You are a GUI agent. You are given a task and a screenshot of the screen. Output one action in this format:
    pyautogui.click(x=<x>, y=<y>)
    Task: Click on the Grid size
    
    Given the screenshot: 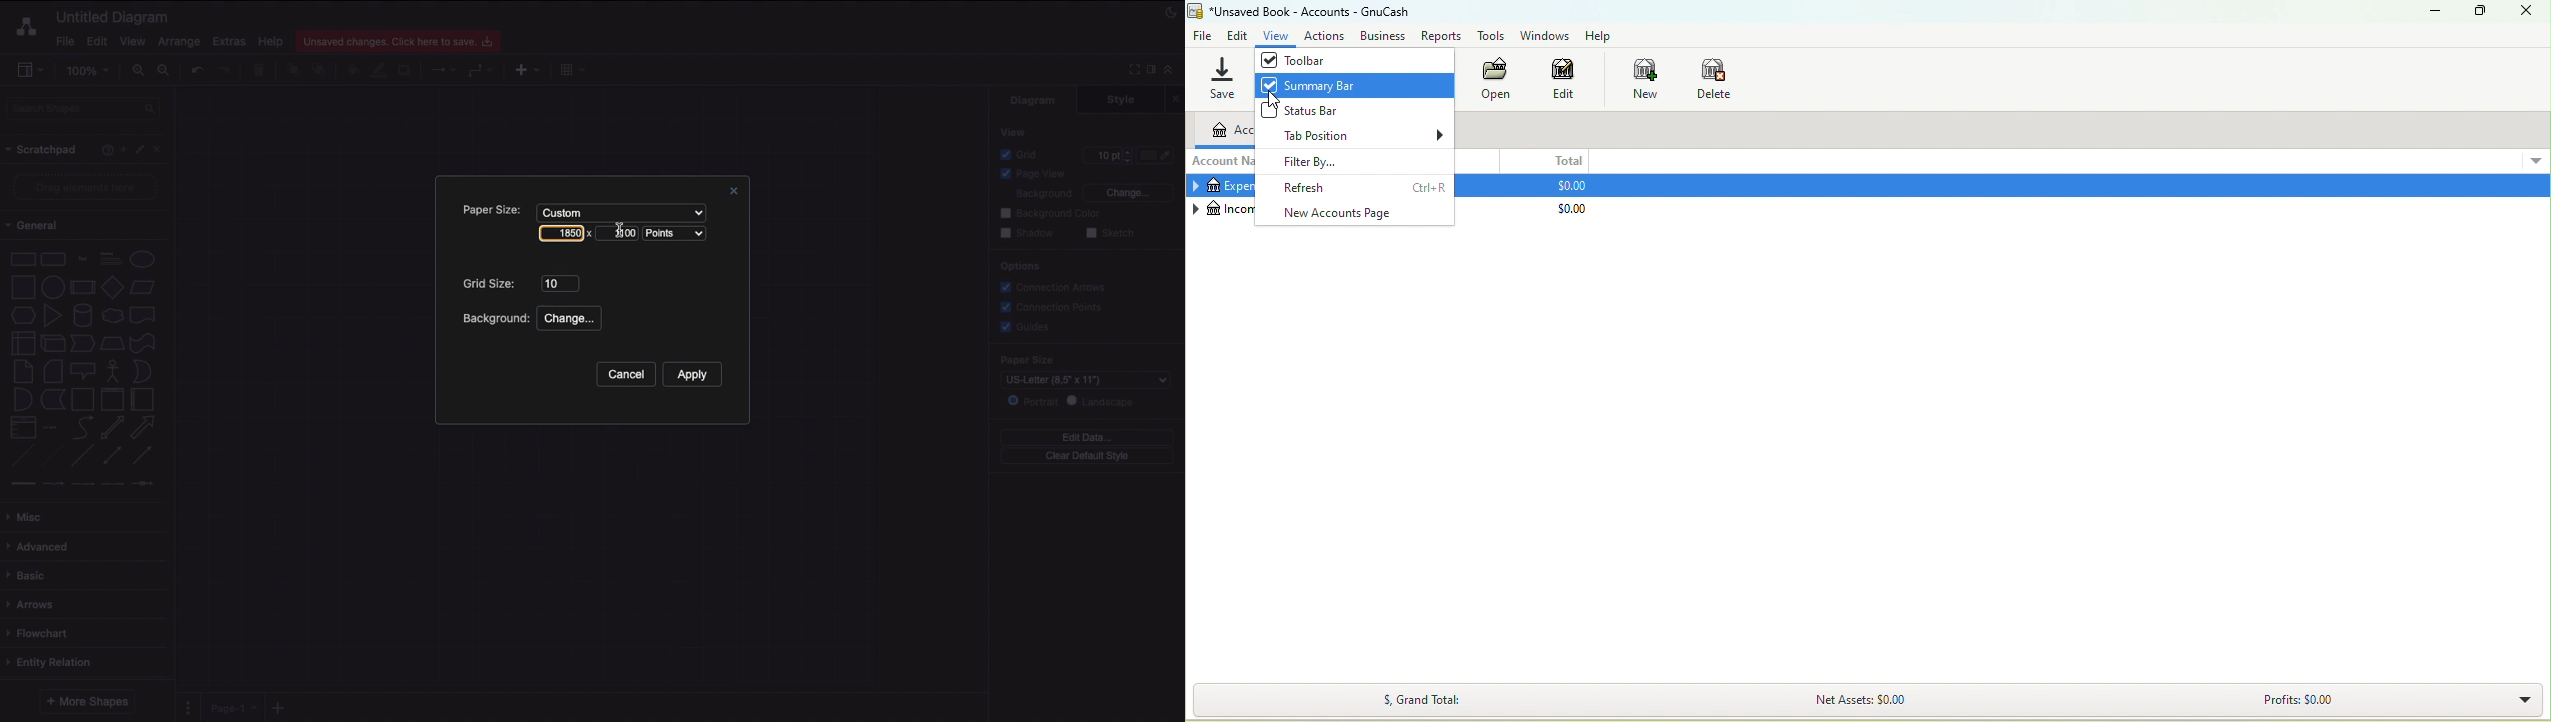 What is the action you would take?
    pyautogui.click(x=491, y=284)
    